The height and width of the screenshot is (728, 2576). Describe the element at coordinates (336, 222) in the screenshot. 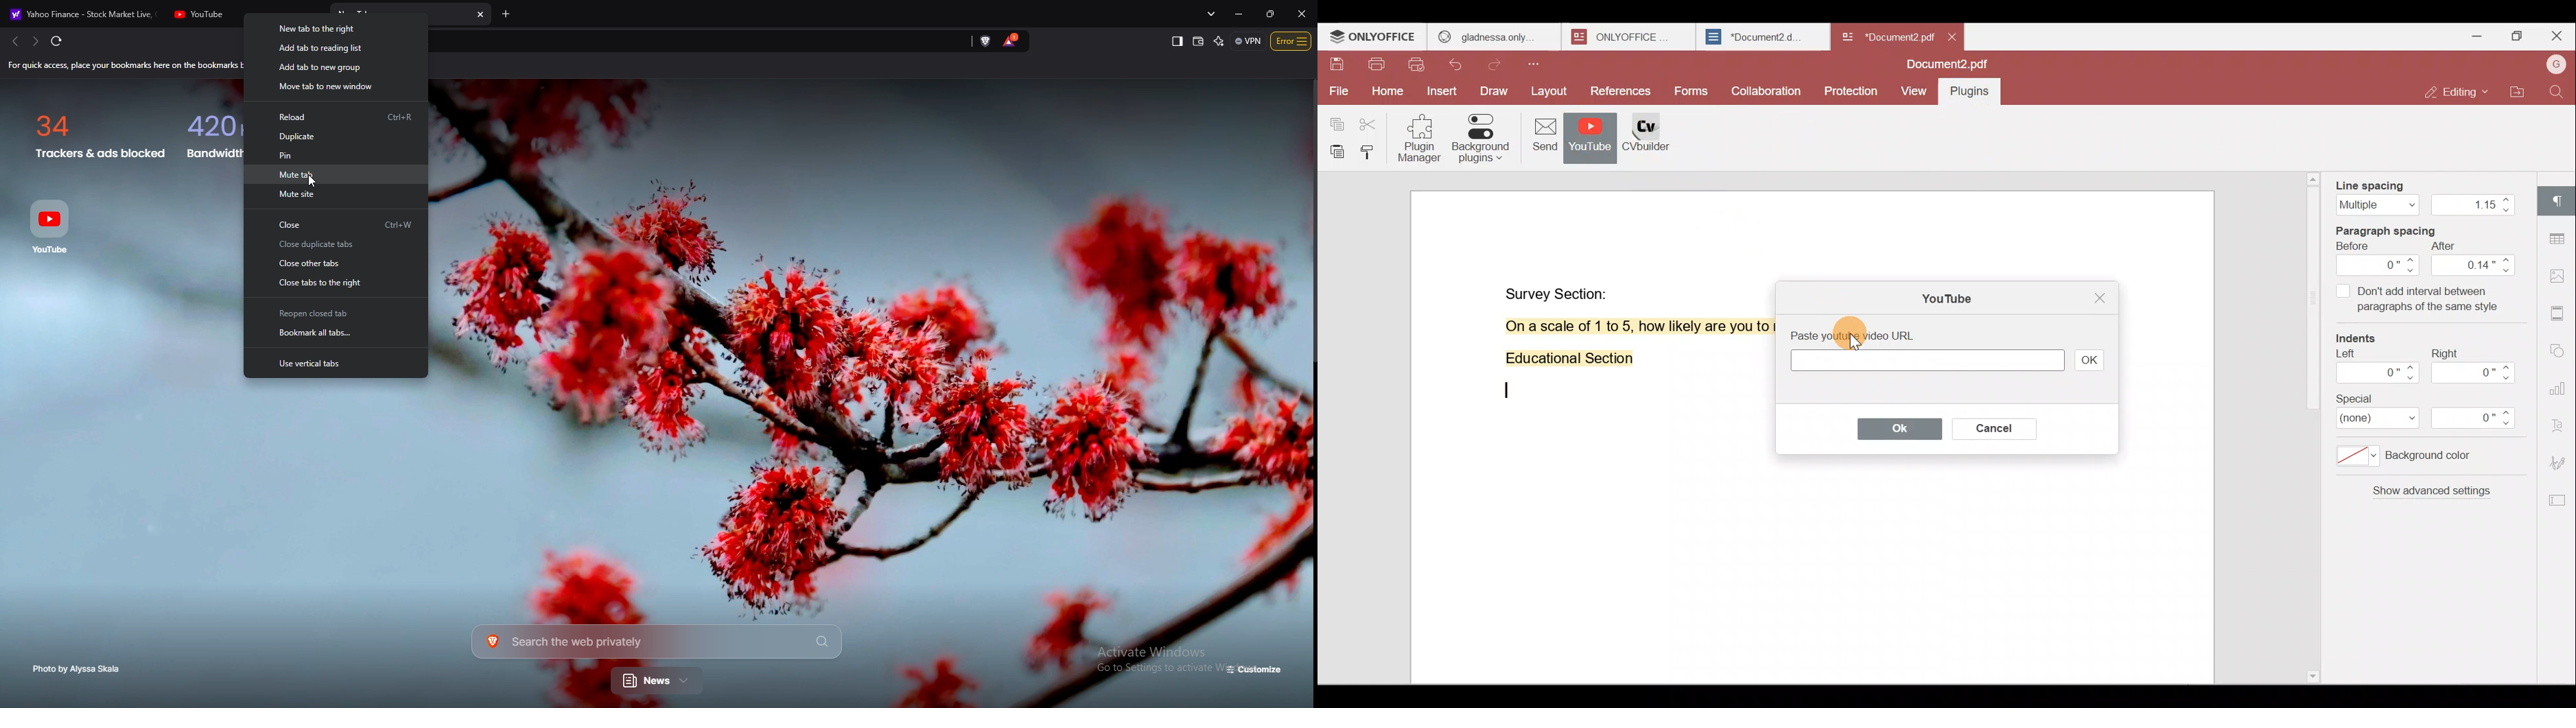

I see `close Ctrl+W` at that location.